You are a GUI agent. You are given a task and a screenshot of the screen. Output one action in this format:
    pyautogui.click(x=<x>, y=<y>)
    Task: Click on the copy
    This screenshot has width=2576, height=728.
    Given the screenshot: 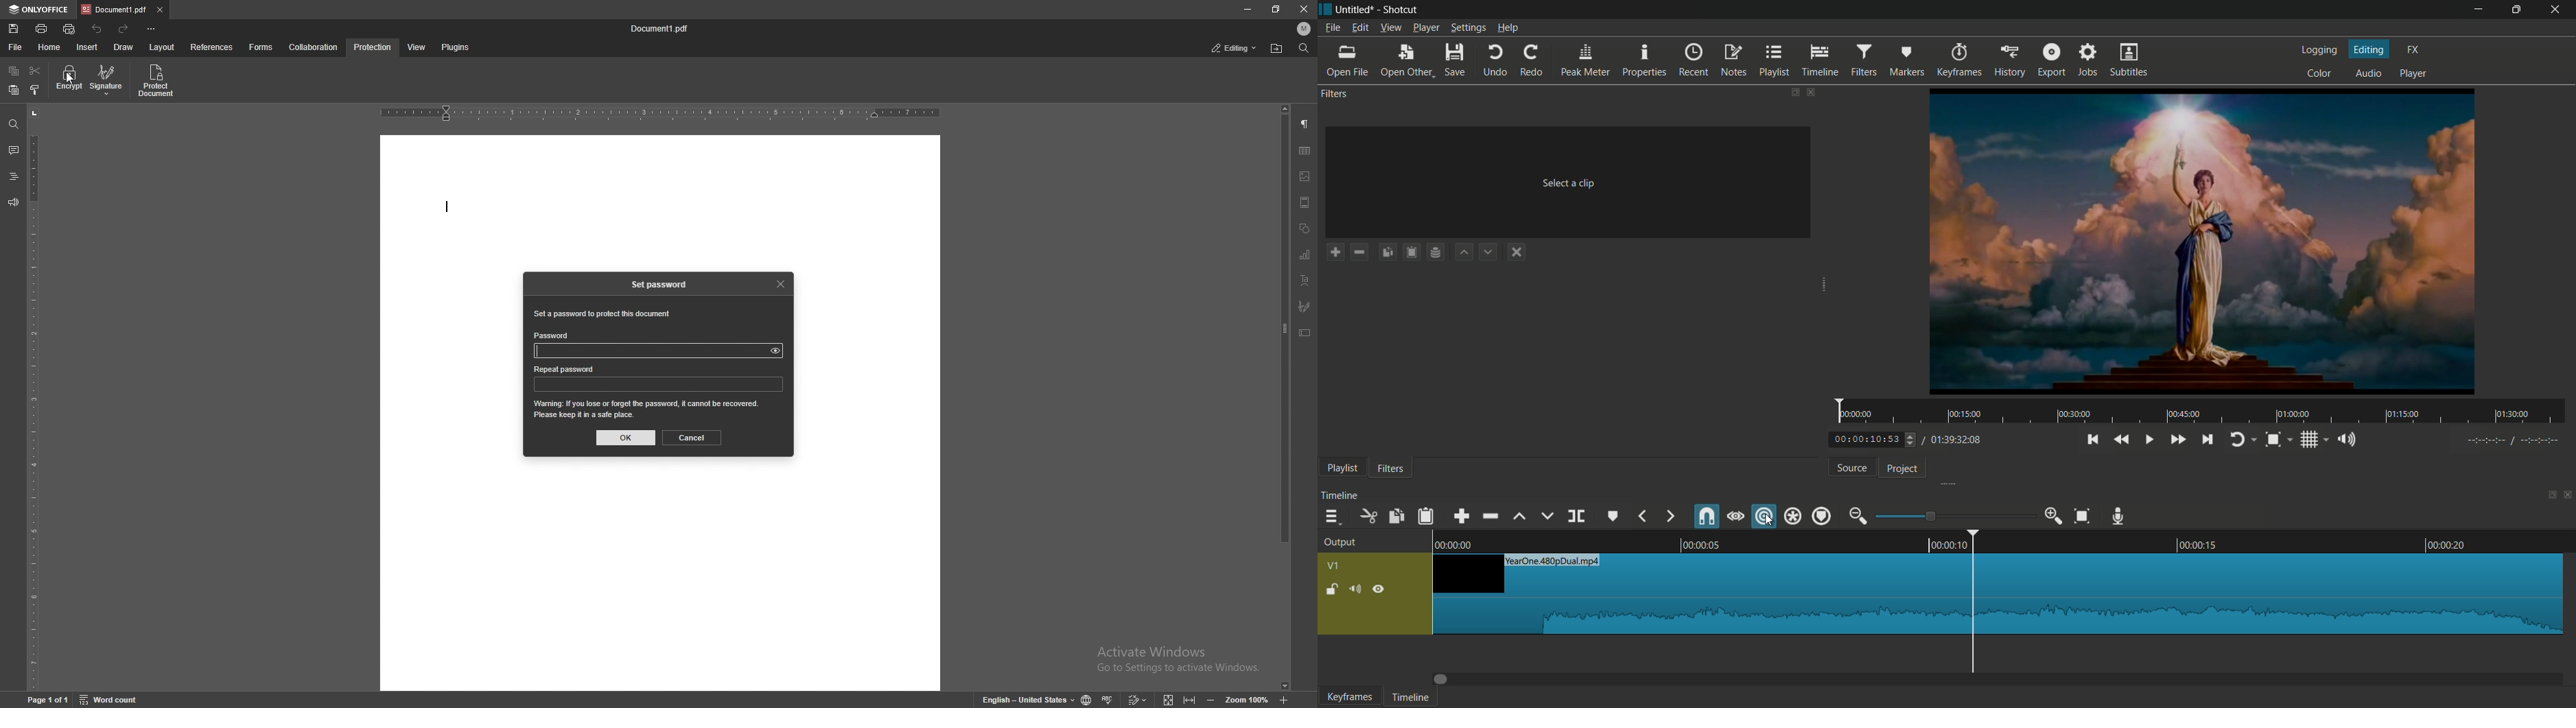 What is the action you would take?
    pyautogui.click(x=1395, y=517)
    